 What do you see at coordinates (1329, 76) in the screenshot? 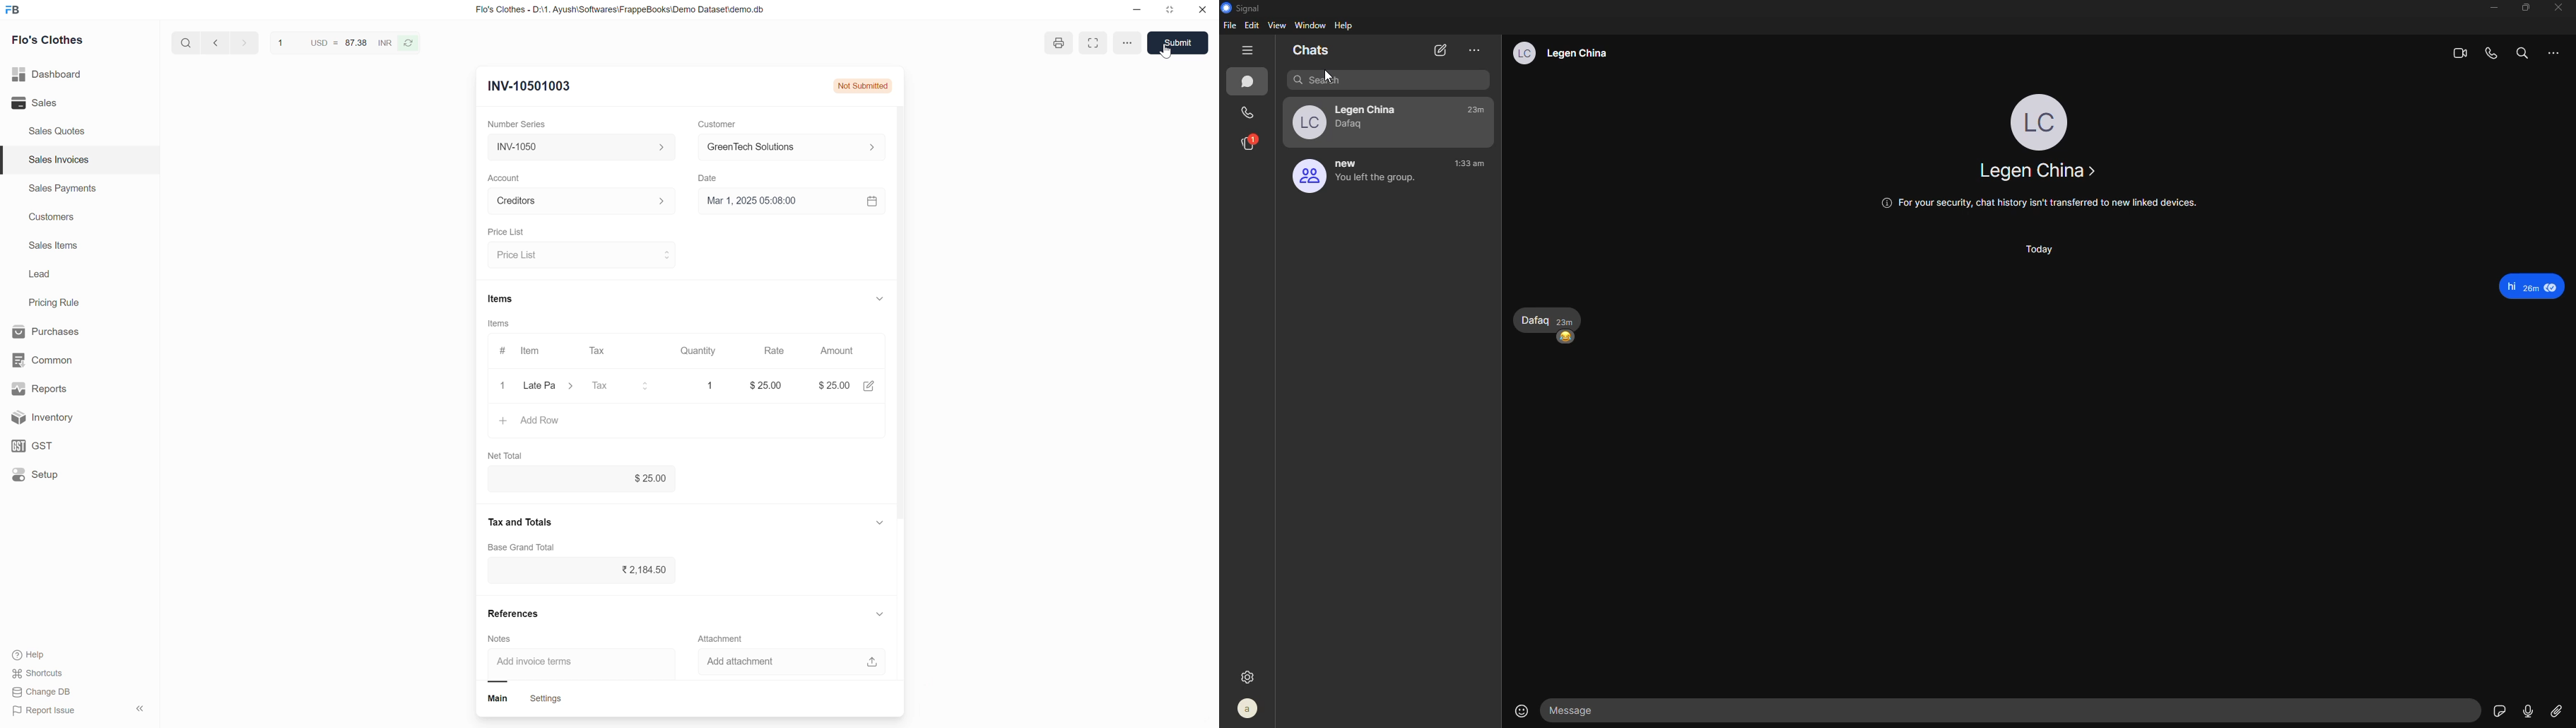
I see `cursor` at bounding box center [1329, 76].